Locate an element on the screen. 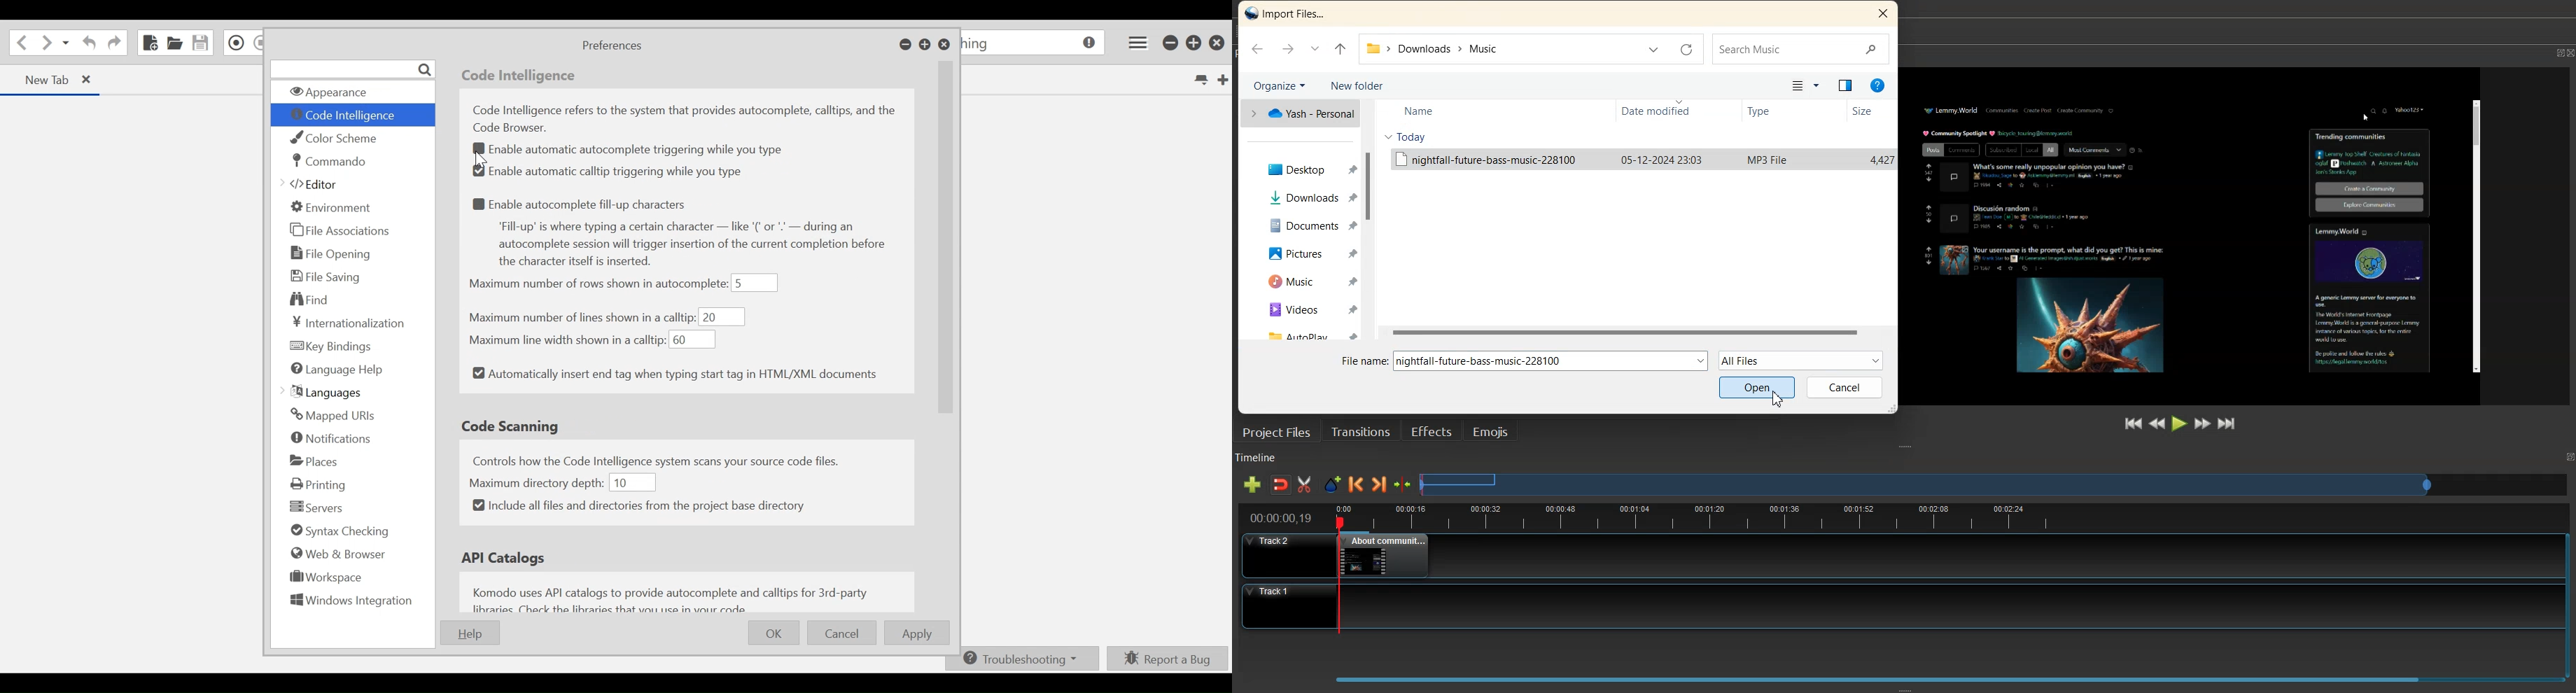 This screenshot has width=2576, height=700. Horizontal Scrollbar is located at coordinates (1638, 332).